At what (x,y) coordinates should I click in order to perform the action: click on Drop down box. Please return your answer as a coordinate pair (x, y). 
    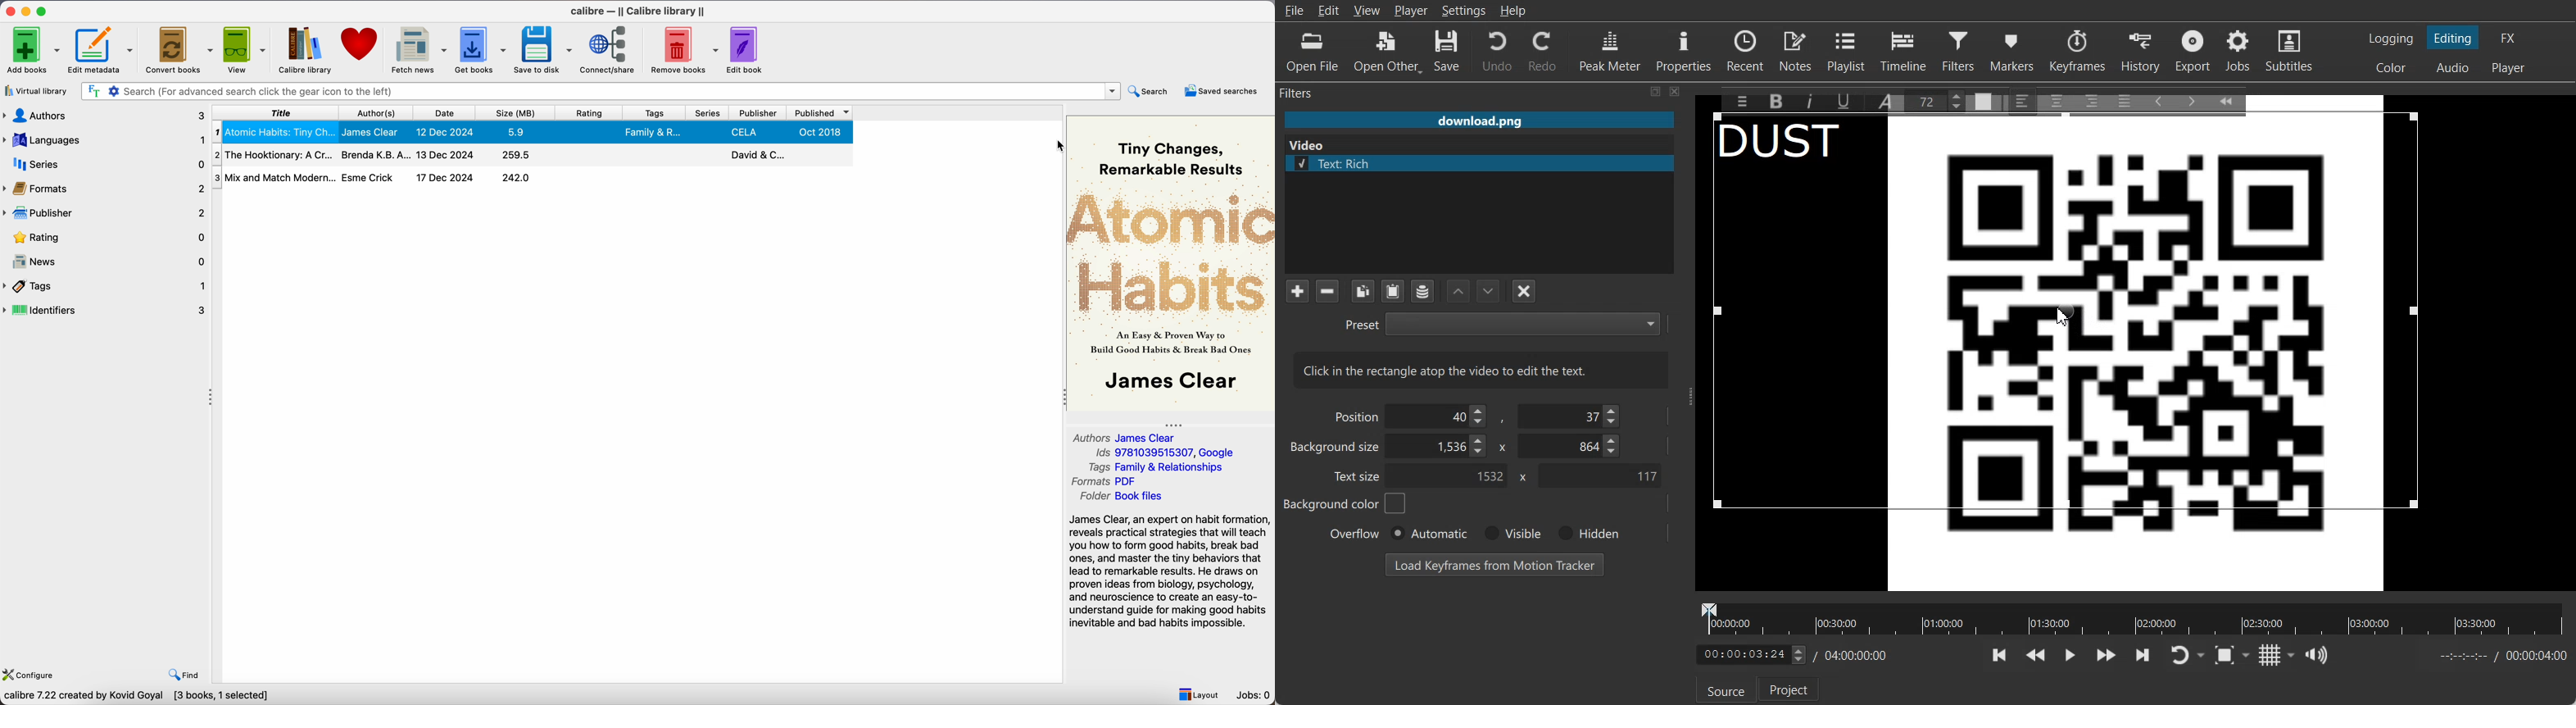
    Looking at the image, I should click on (2292, 655).